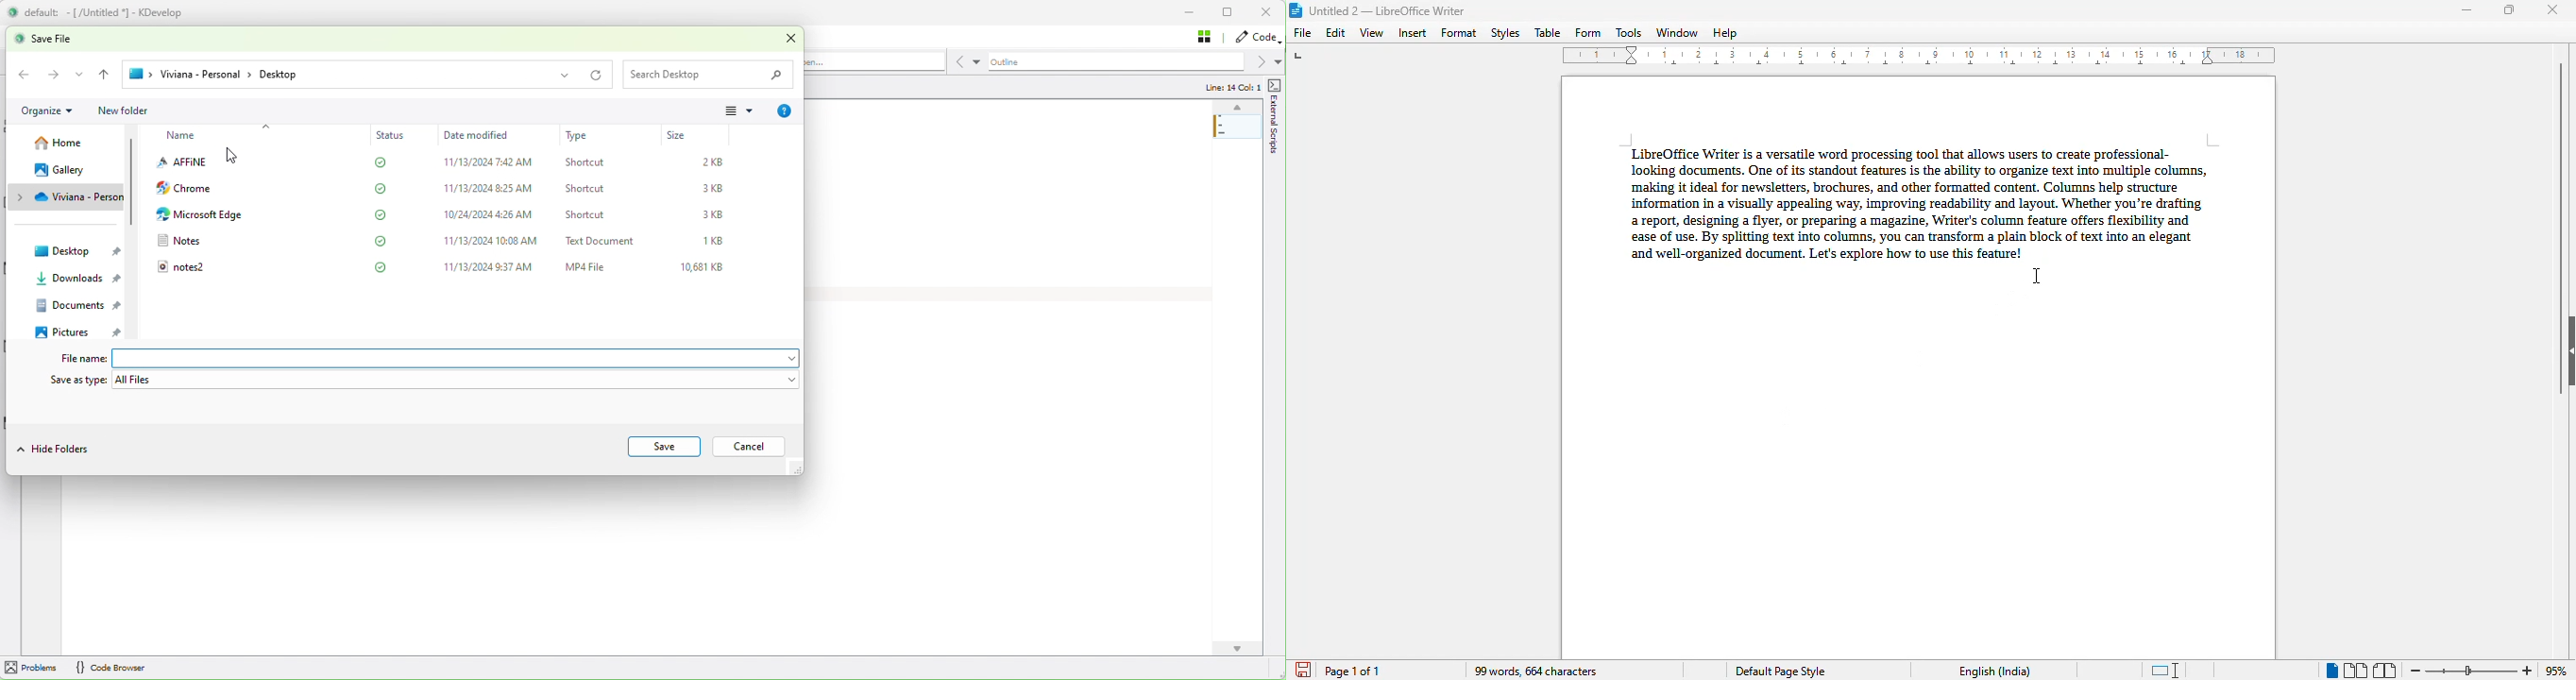 Image resolution: width=2576 pixels, height=700 pixels. I want to click on Default page style, so click(1779, 672).